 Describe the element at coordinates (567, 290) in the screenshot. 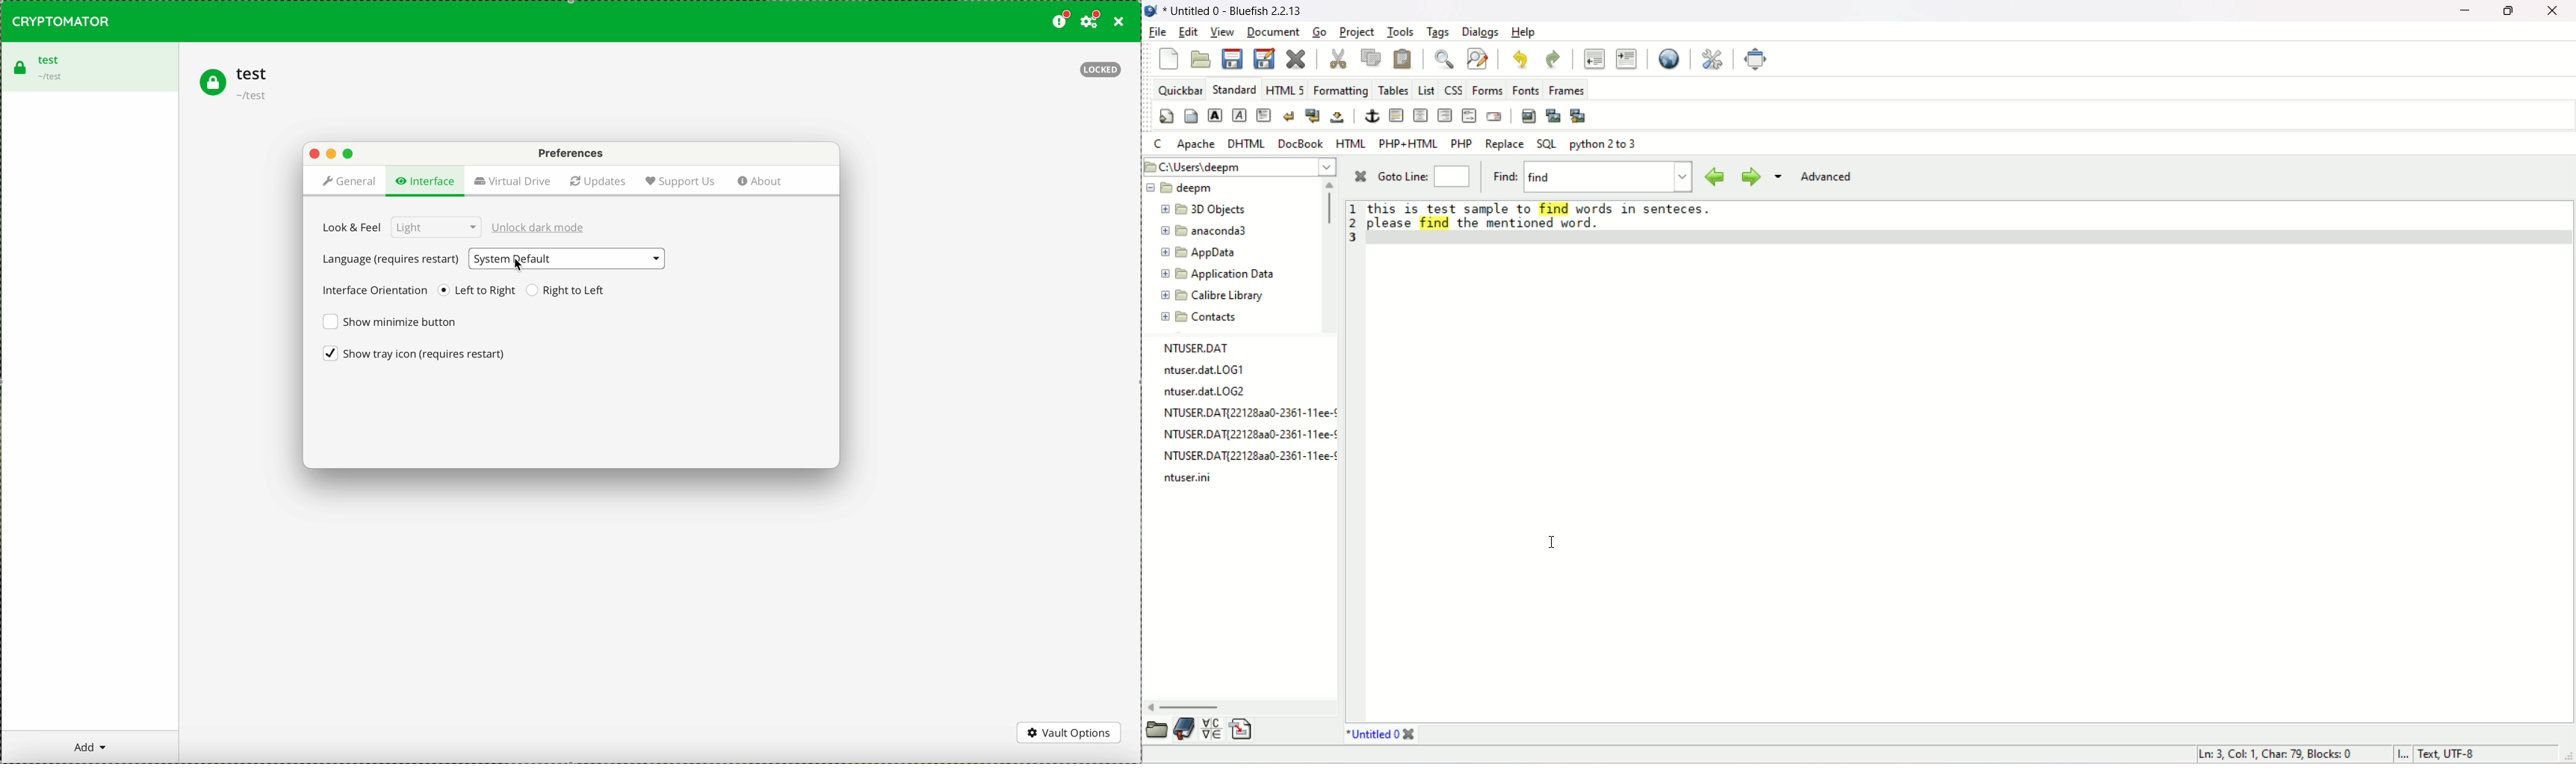

I see `right to left` at that location.